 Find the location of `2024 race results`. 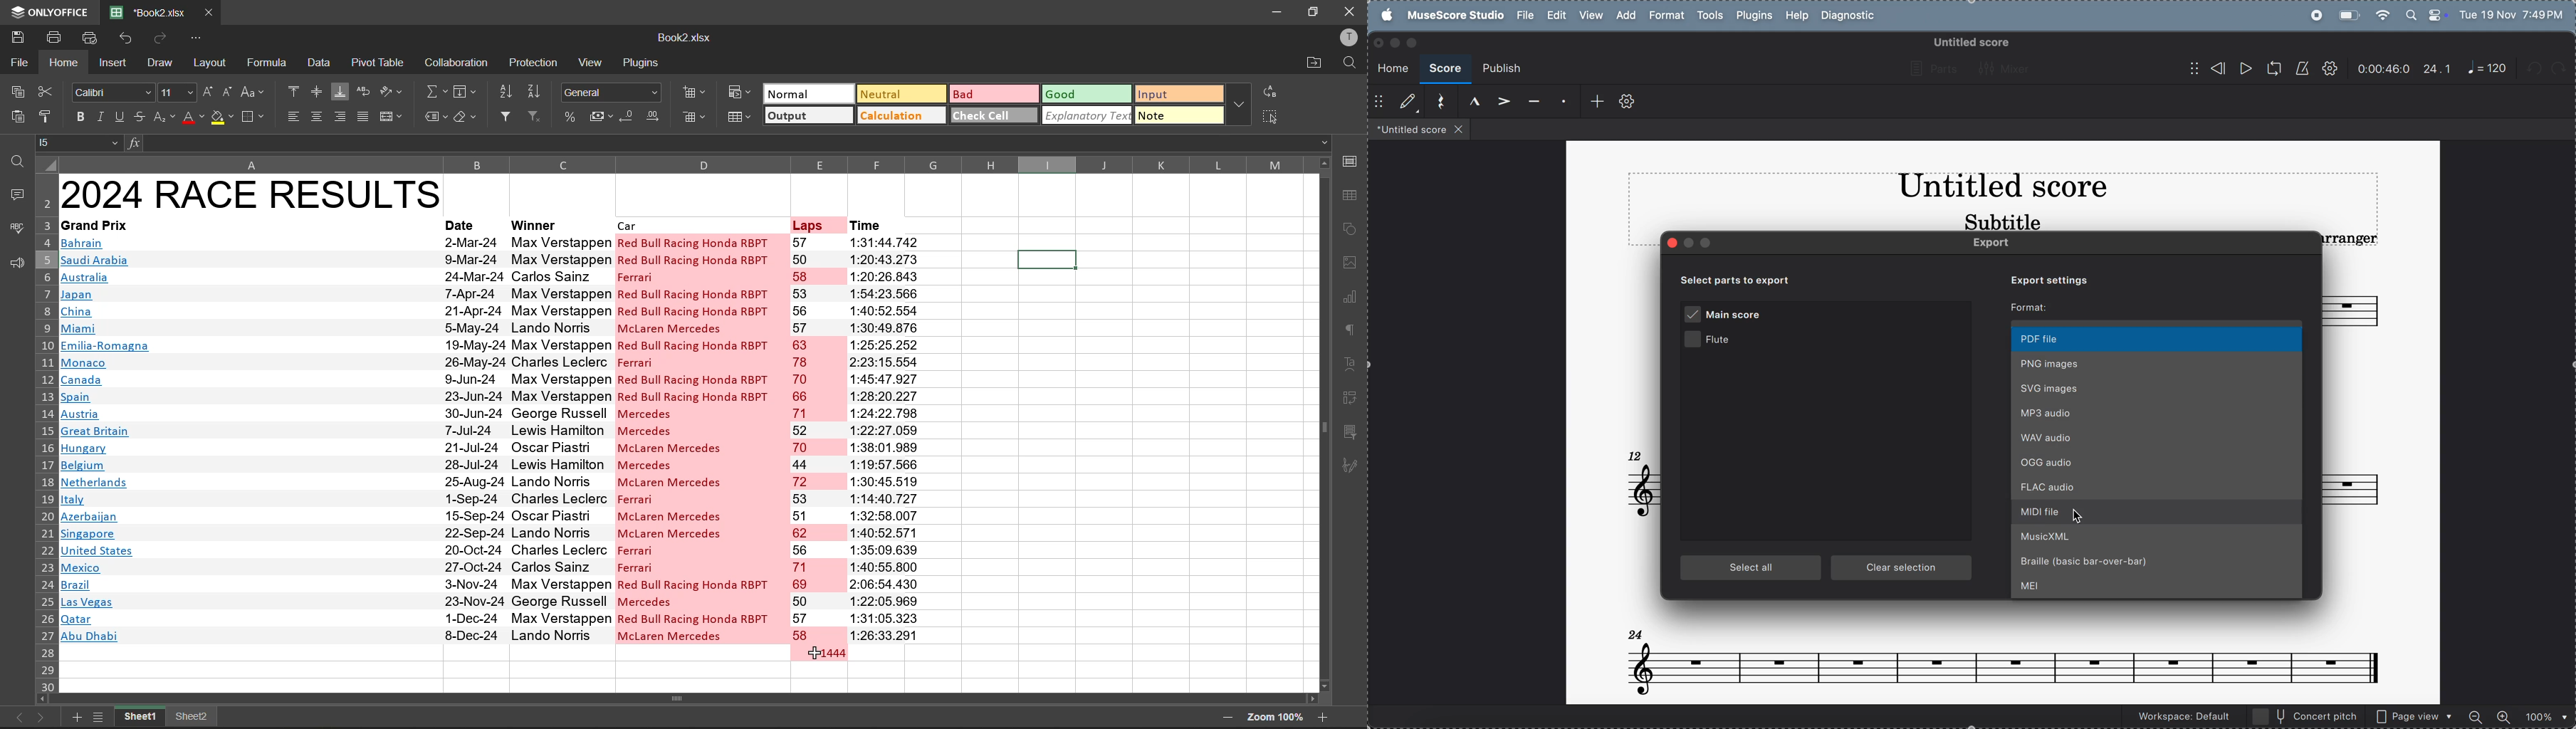

2024 race results is located at coordinates (253, 194).